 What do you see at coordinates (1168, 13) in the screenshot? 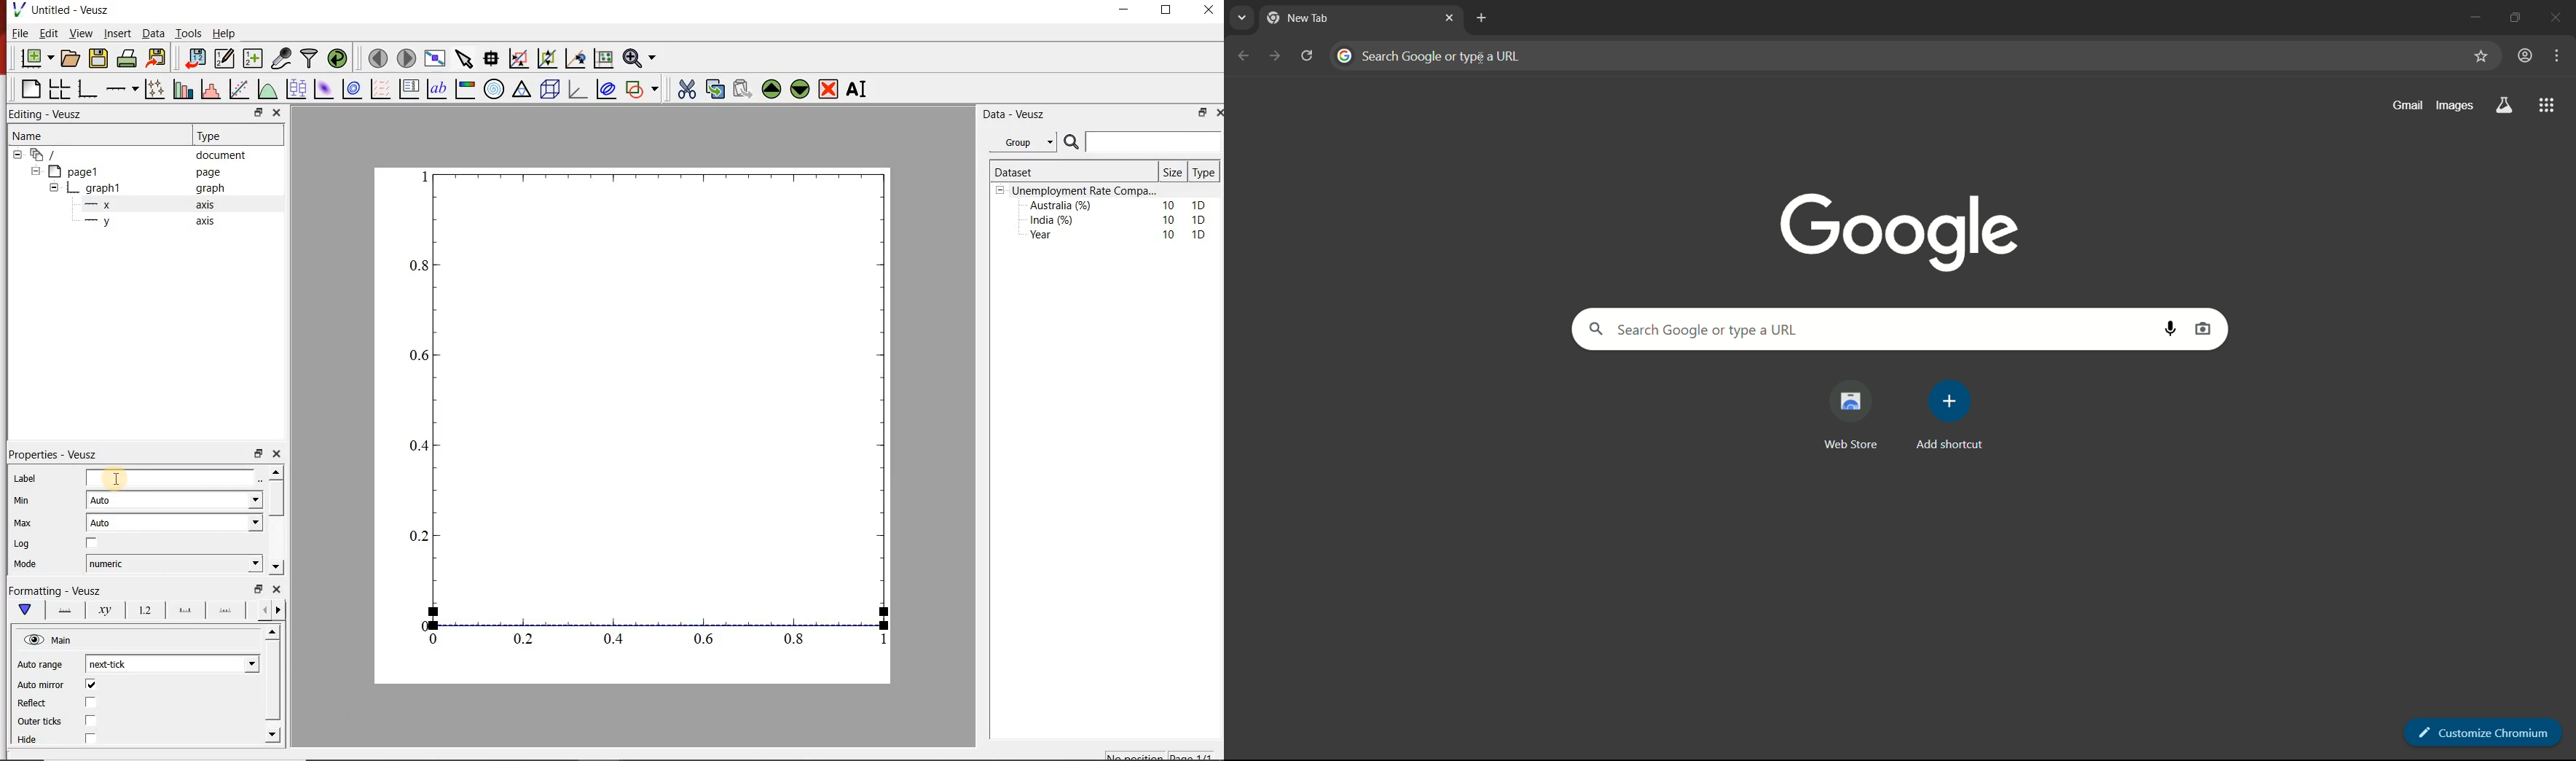
I see `maximise` at bounding box center [1168, 13].